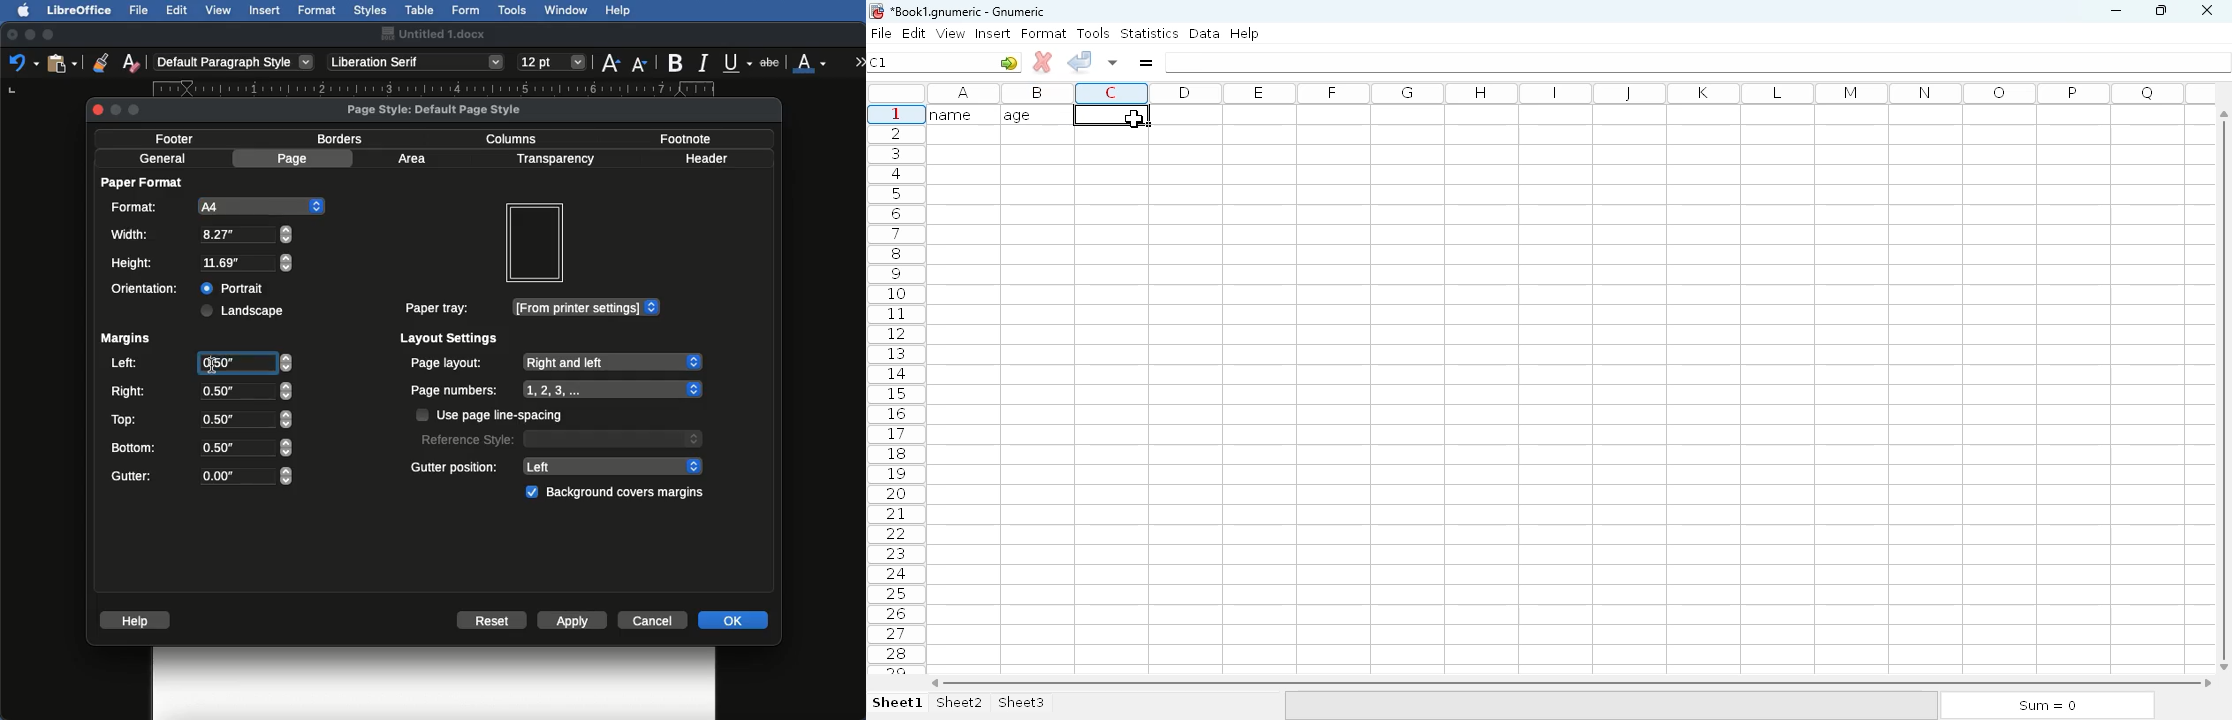 This screenshot has width=2240, height=728. What do you see at coordinates (961, 703) in the screenshot?
I see `sheet2` at bounding box center [961, 703].